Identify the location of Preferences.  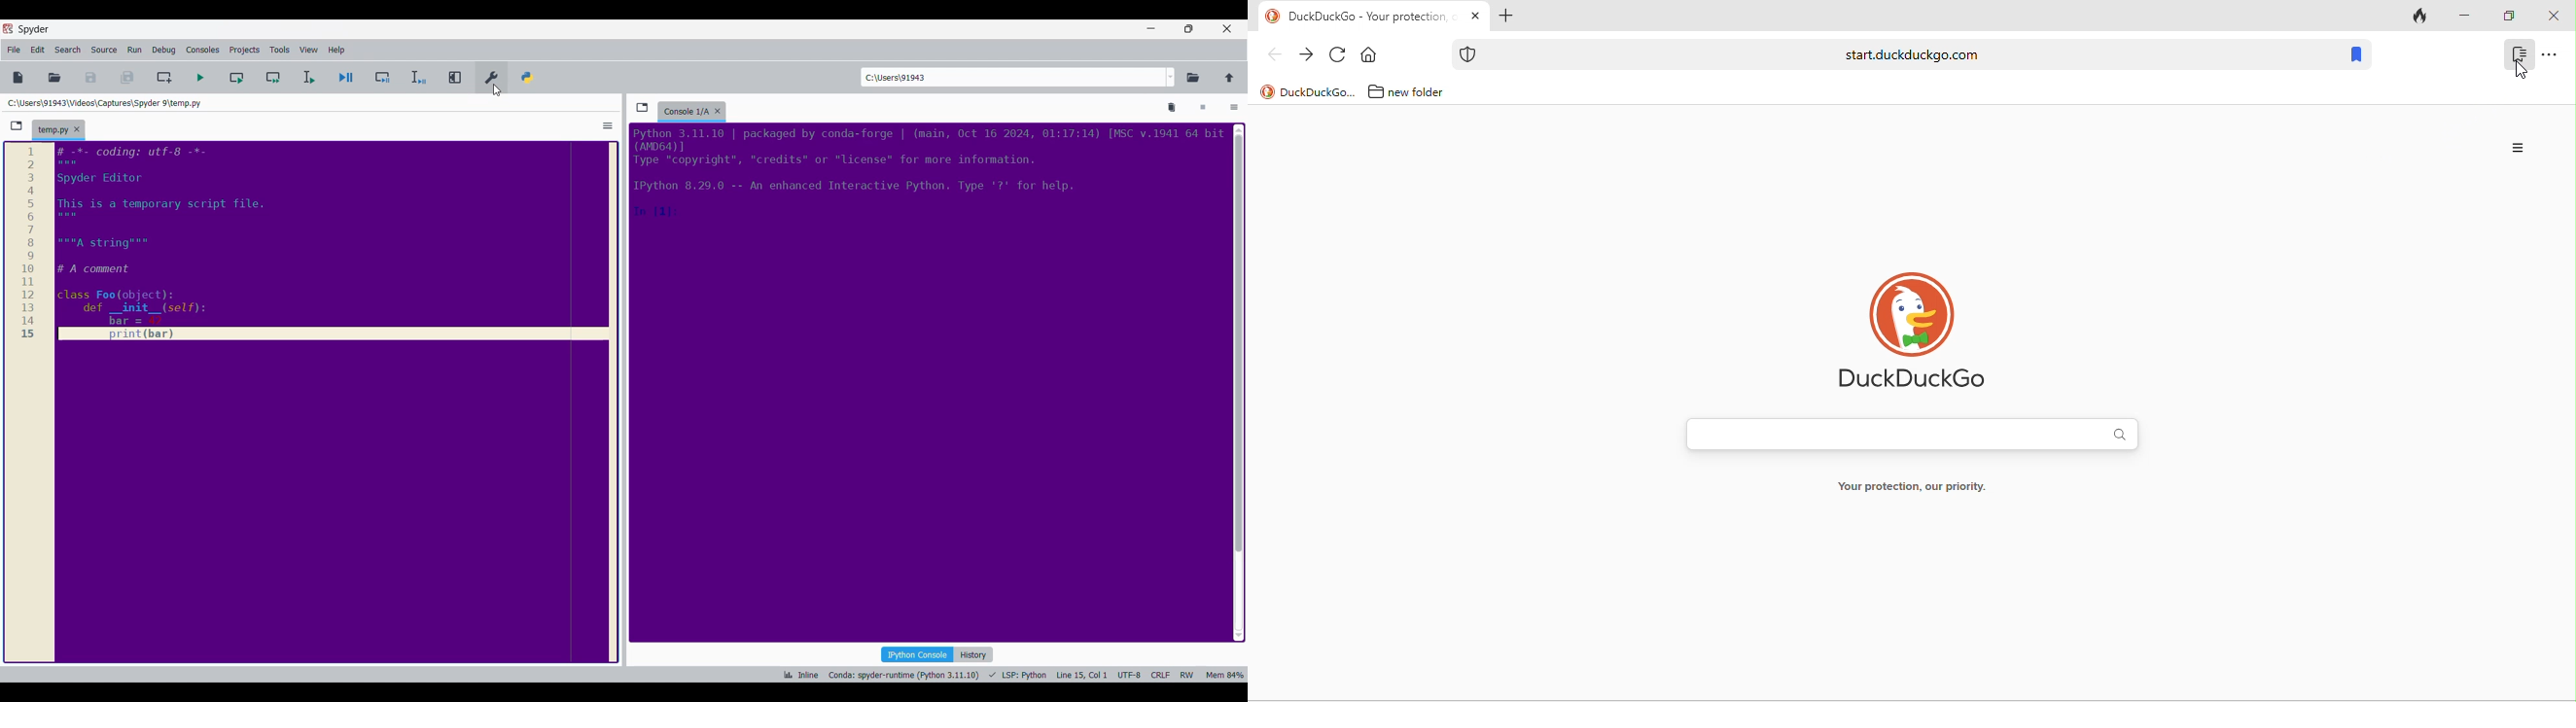
(492, 78).